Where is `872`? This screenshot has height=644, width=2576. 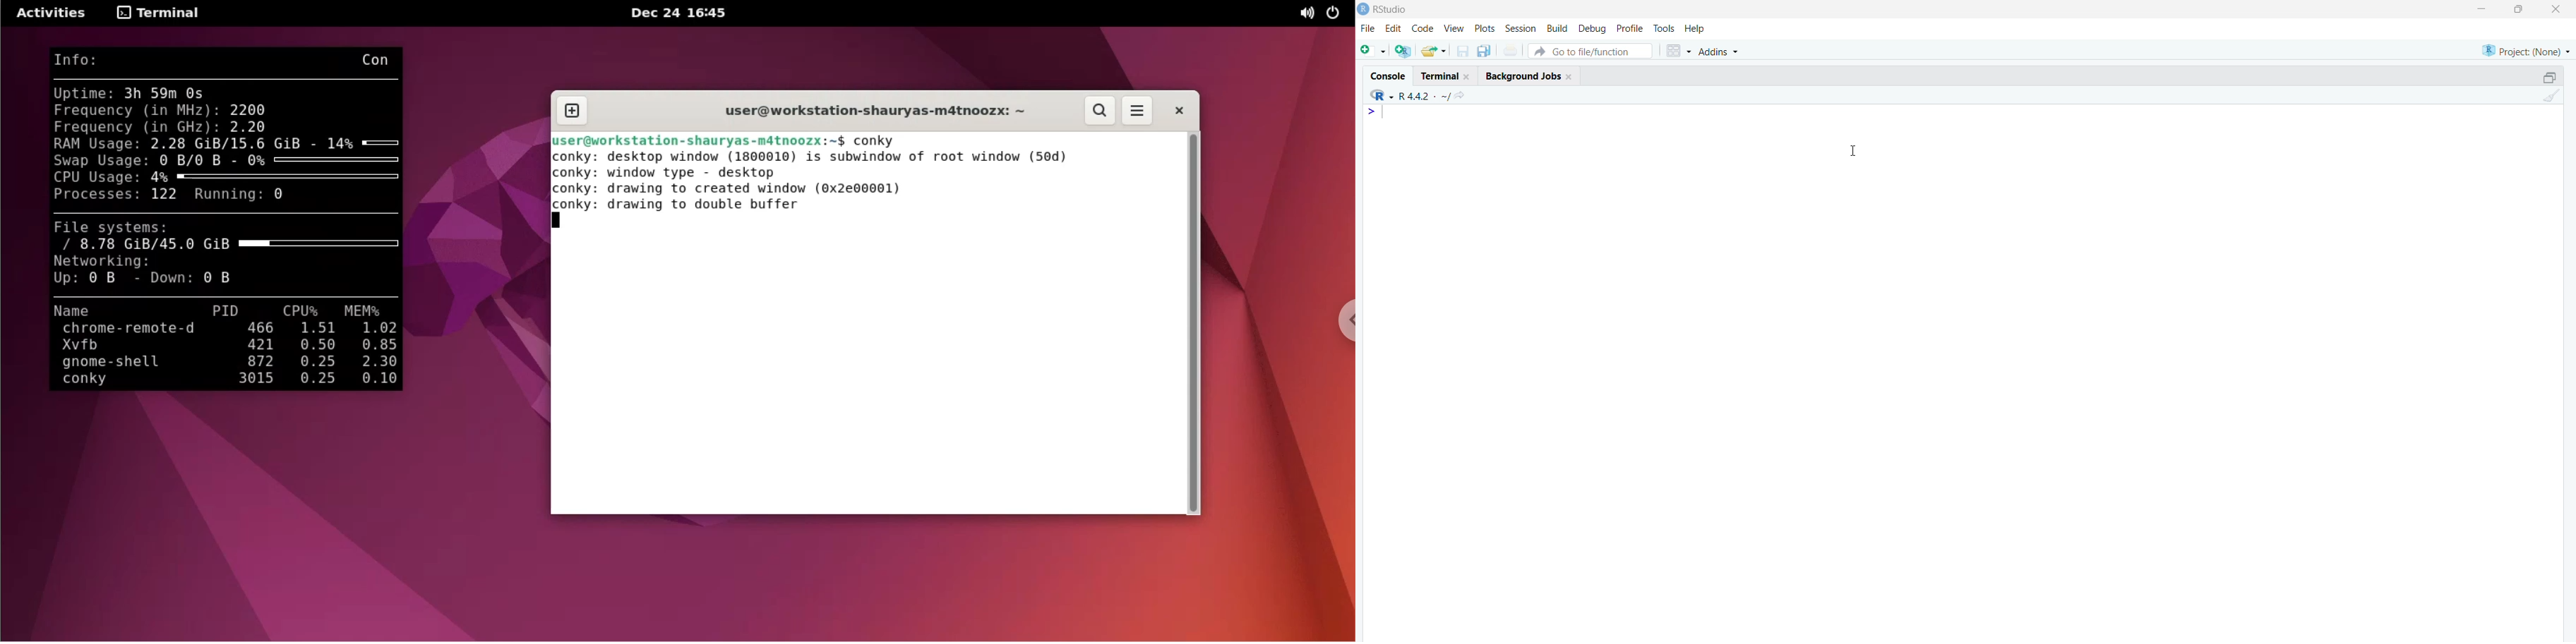 872 is located at coordinates (258, 361).